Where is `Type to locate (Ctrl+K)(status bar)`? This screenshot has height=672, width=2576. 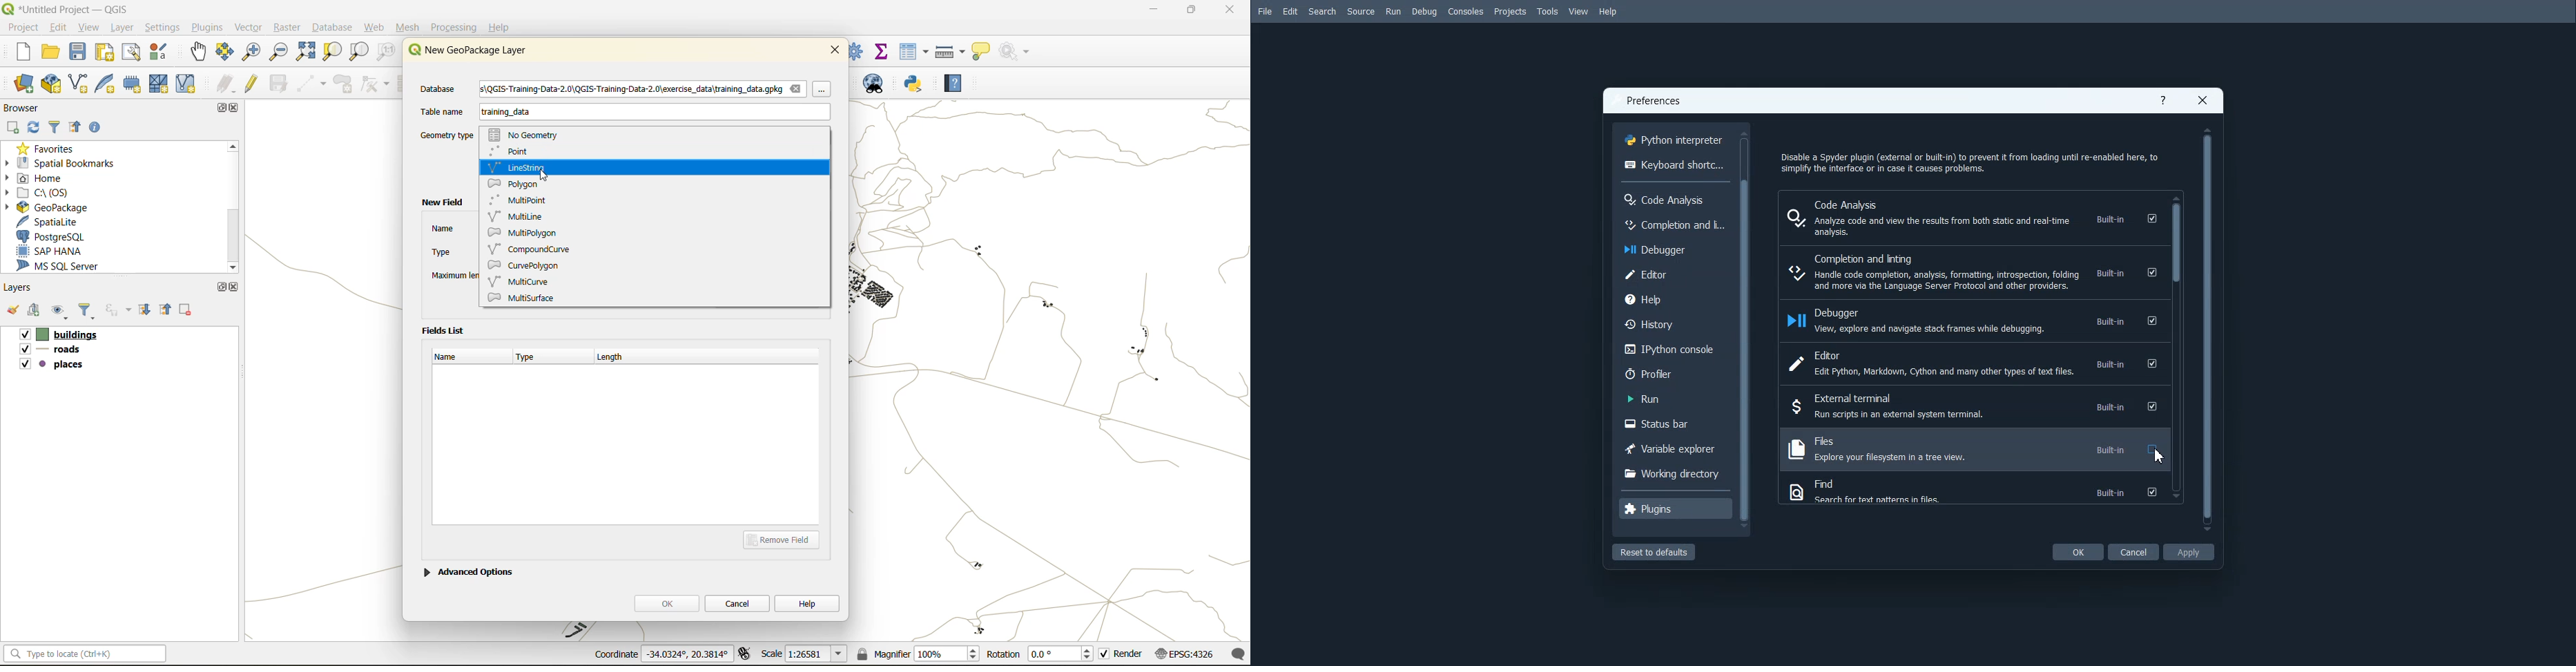 Type to locate (Ctrl+K)(status bar) is located at coordinates (85, 656).